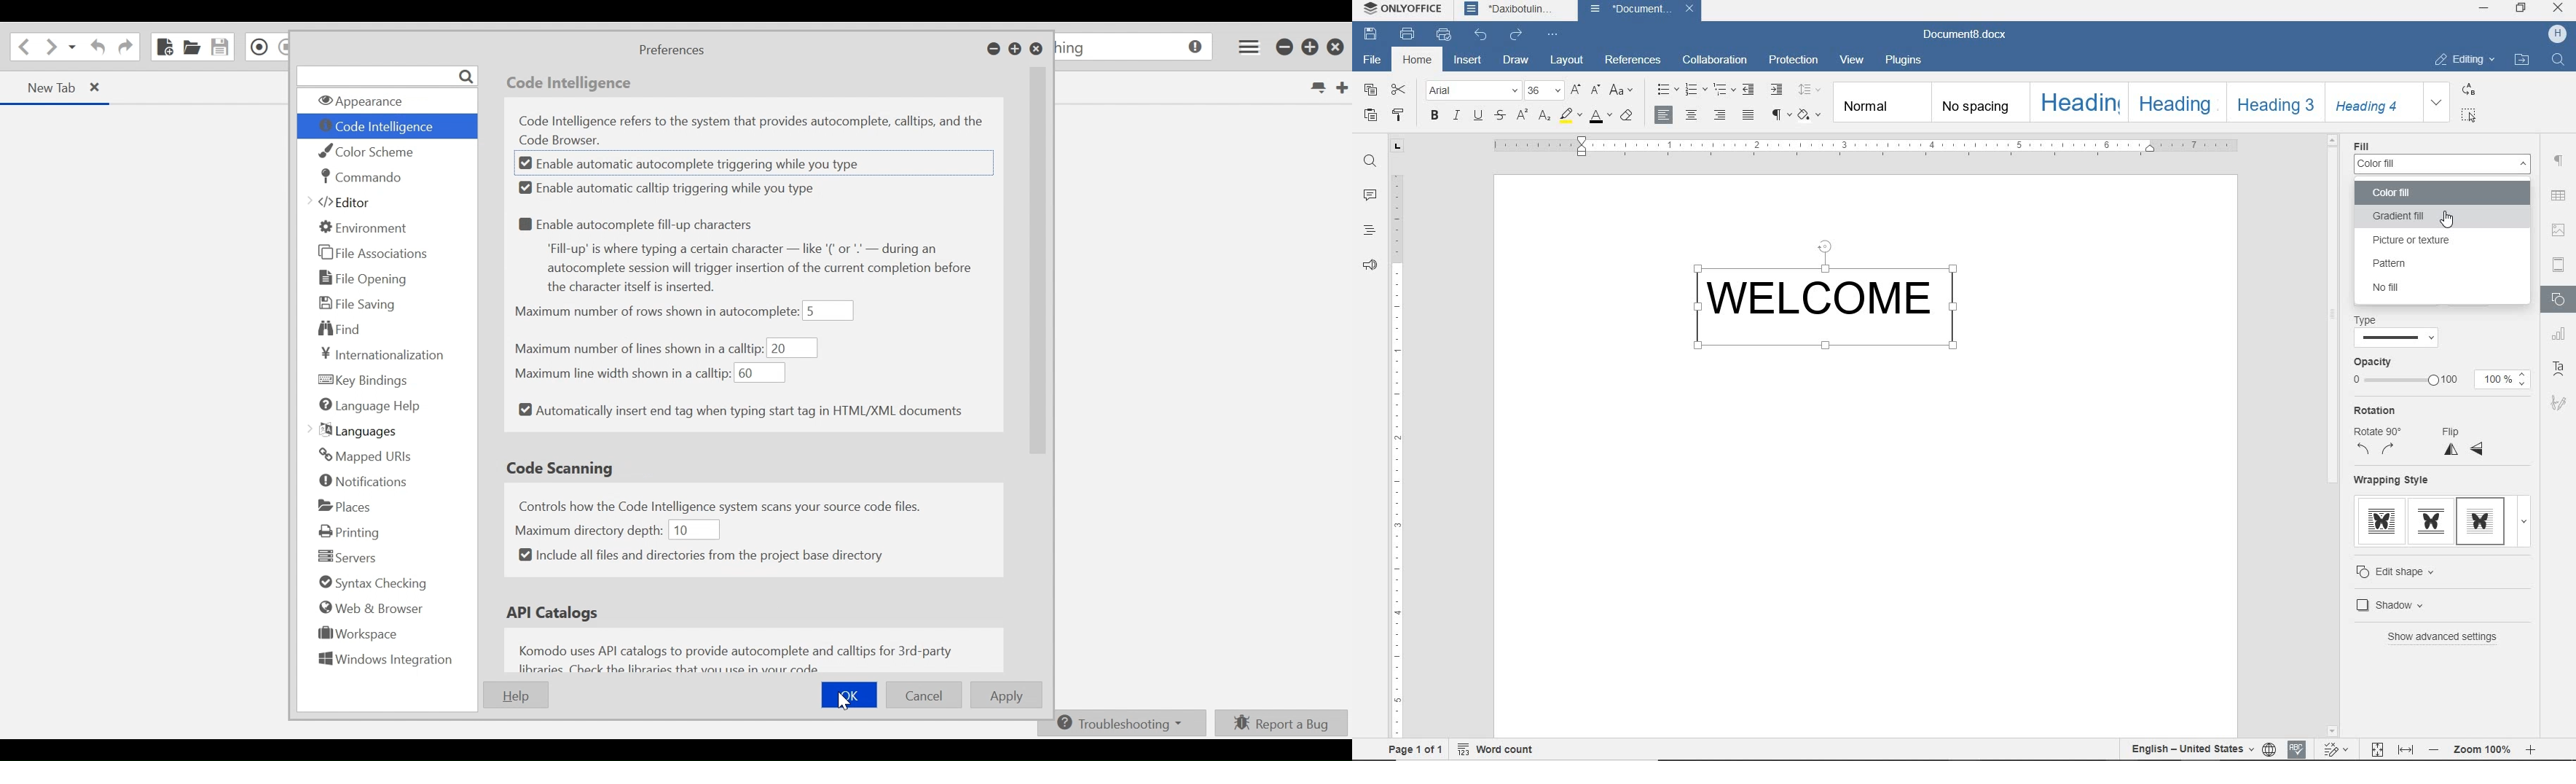 This screenshot has width=2576, height=784. What do you see at coordinates (1521, 115) in the screenshot?
I see `SUPERSCRIPT` at bounding box center [1521, 115].